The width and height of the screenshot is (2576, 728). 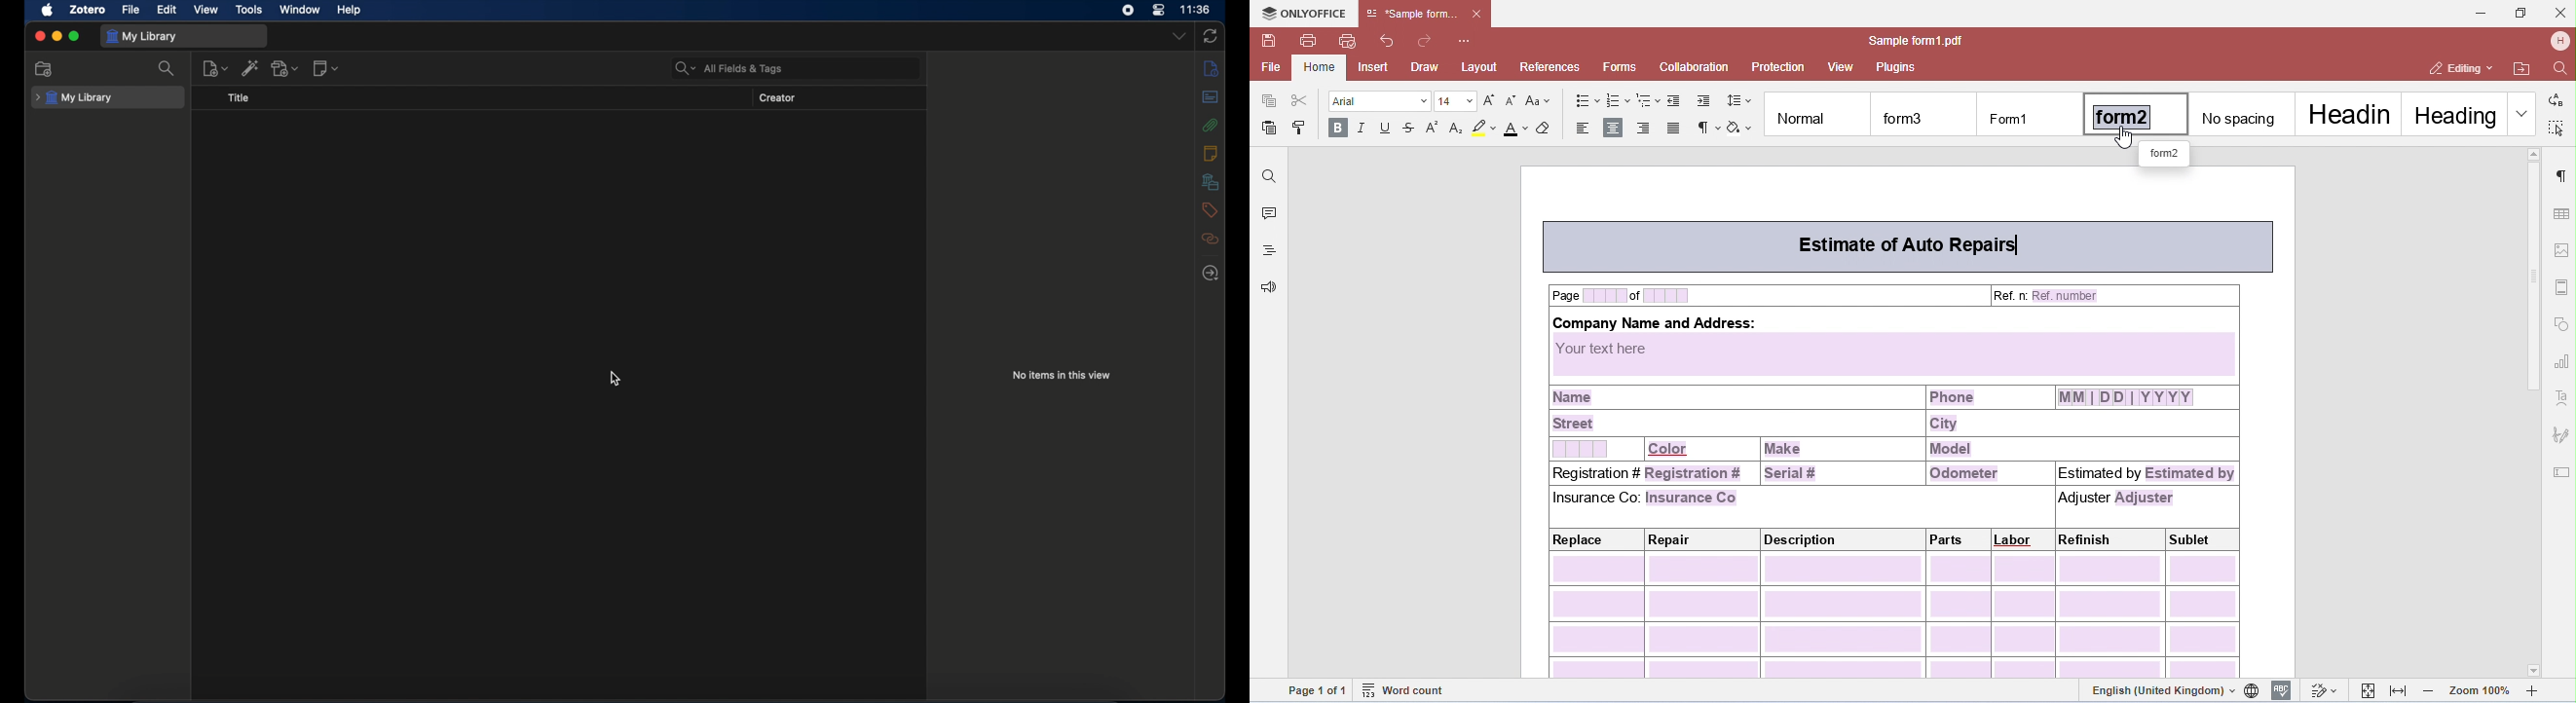 I want to click on no items in this view, so click(x=1063, y=375).